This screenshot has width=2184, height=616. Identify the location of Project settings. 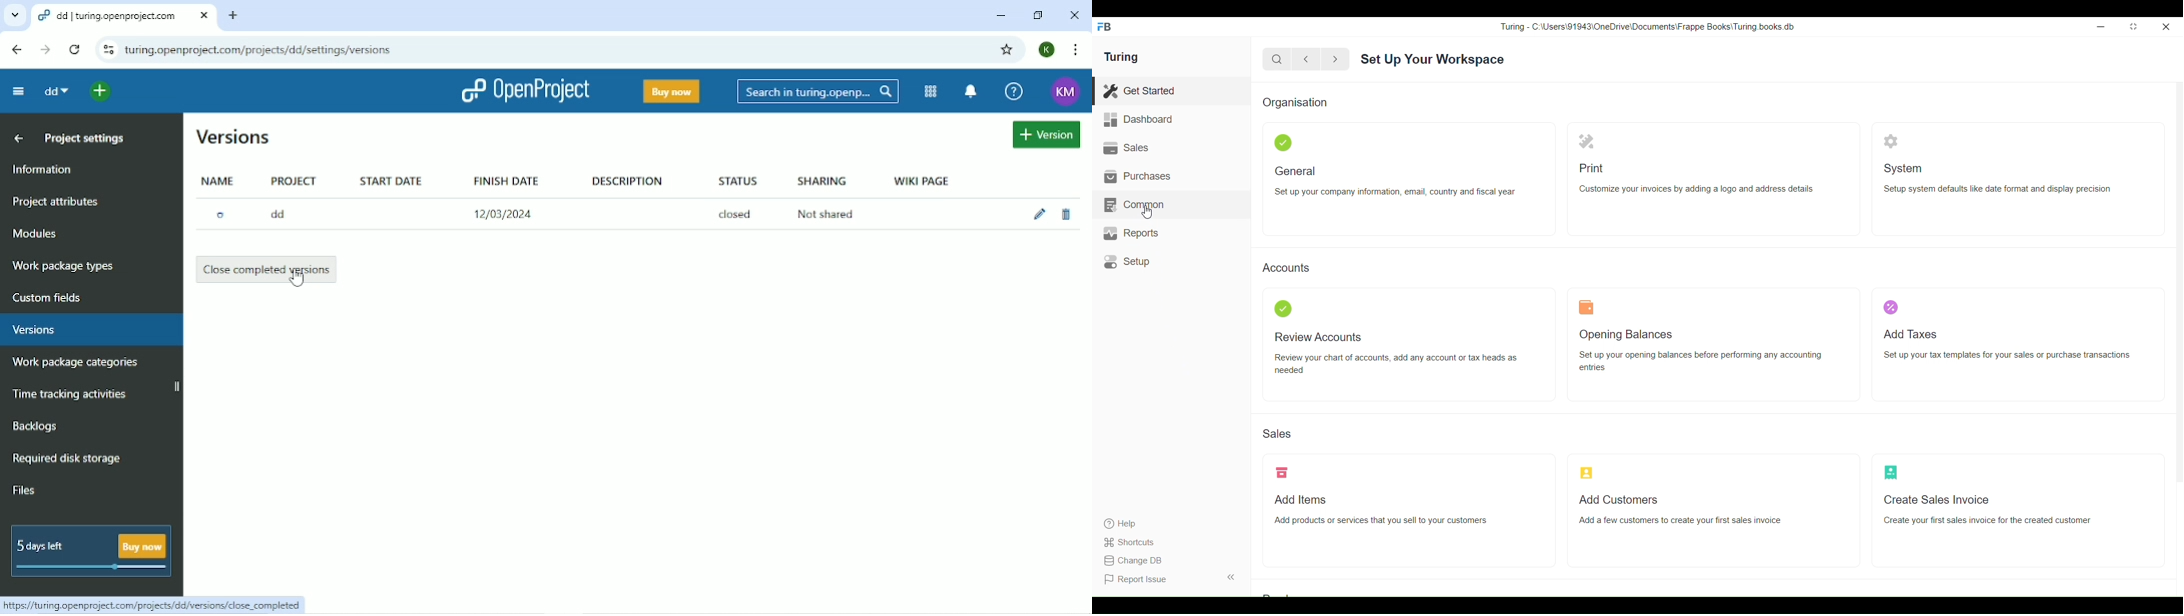
(88, 140).